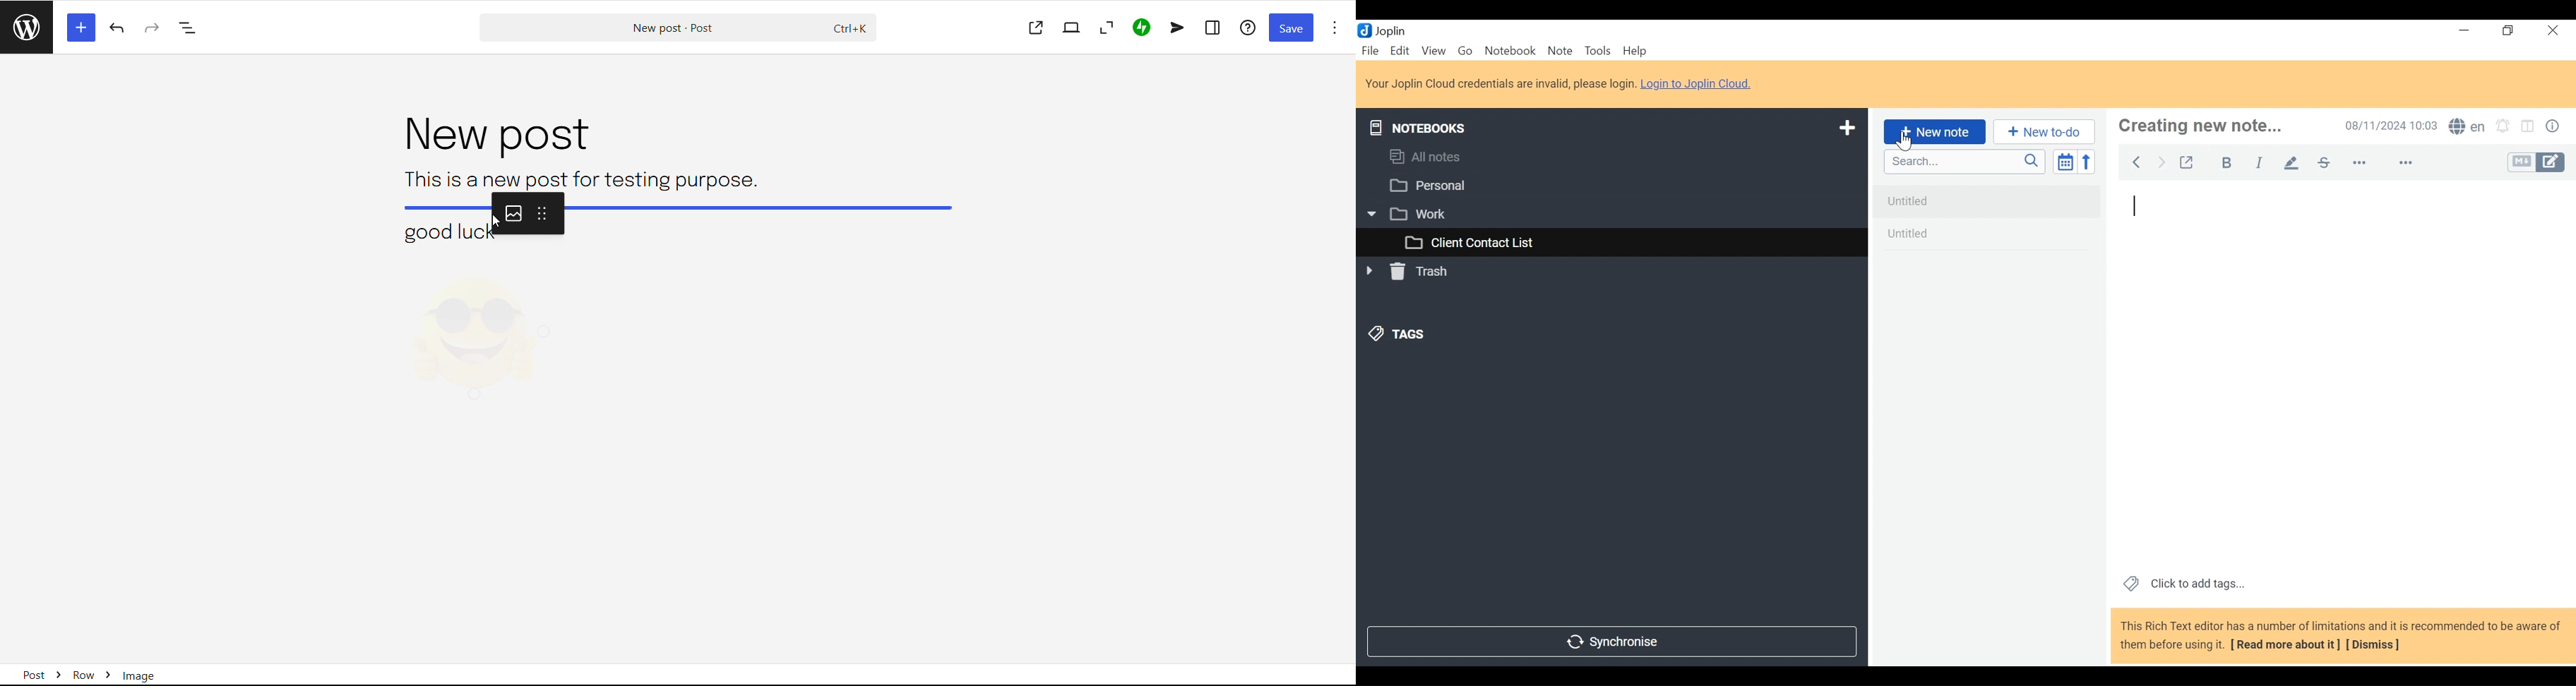 This screenshot has width=2576, height=700. Describe the element at coordinates (1560, 51) in the screenshot. I see `Note` at that location.